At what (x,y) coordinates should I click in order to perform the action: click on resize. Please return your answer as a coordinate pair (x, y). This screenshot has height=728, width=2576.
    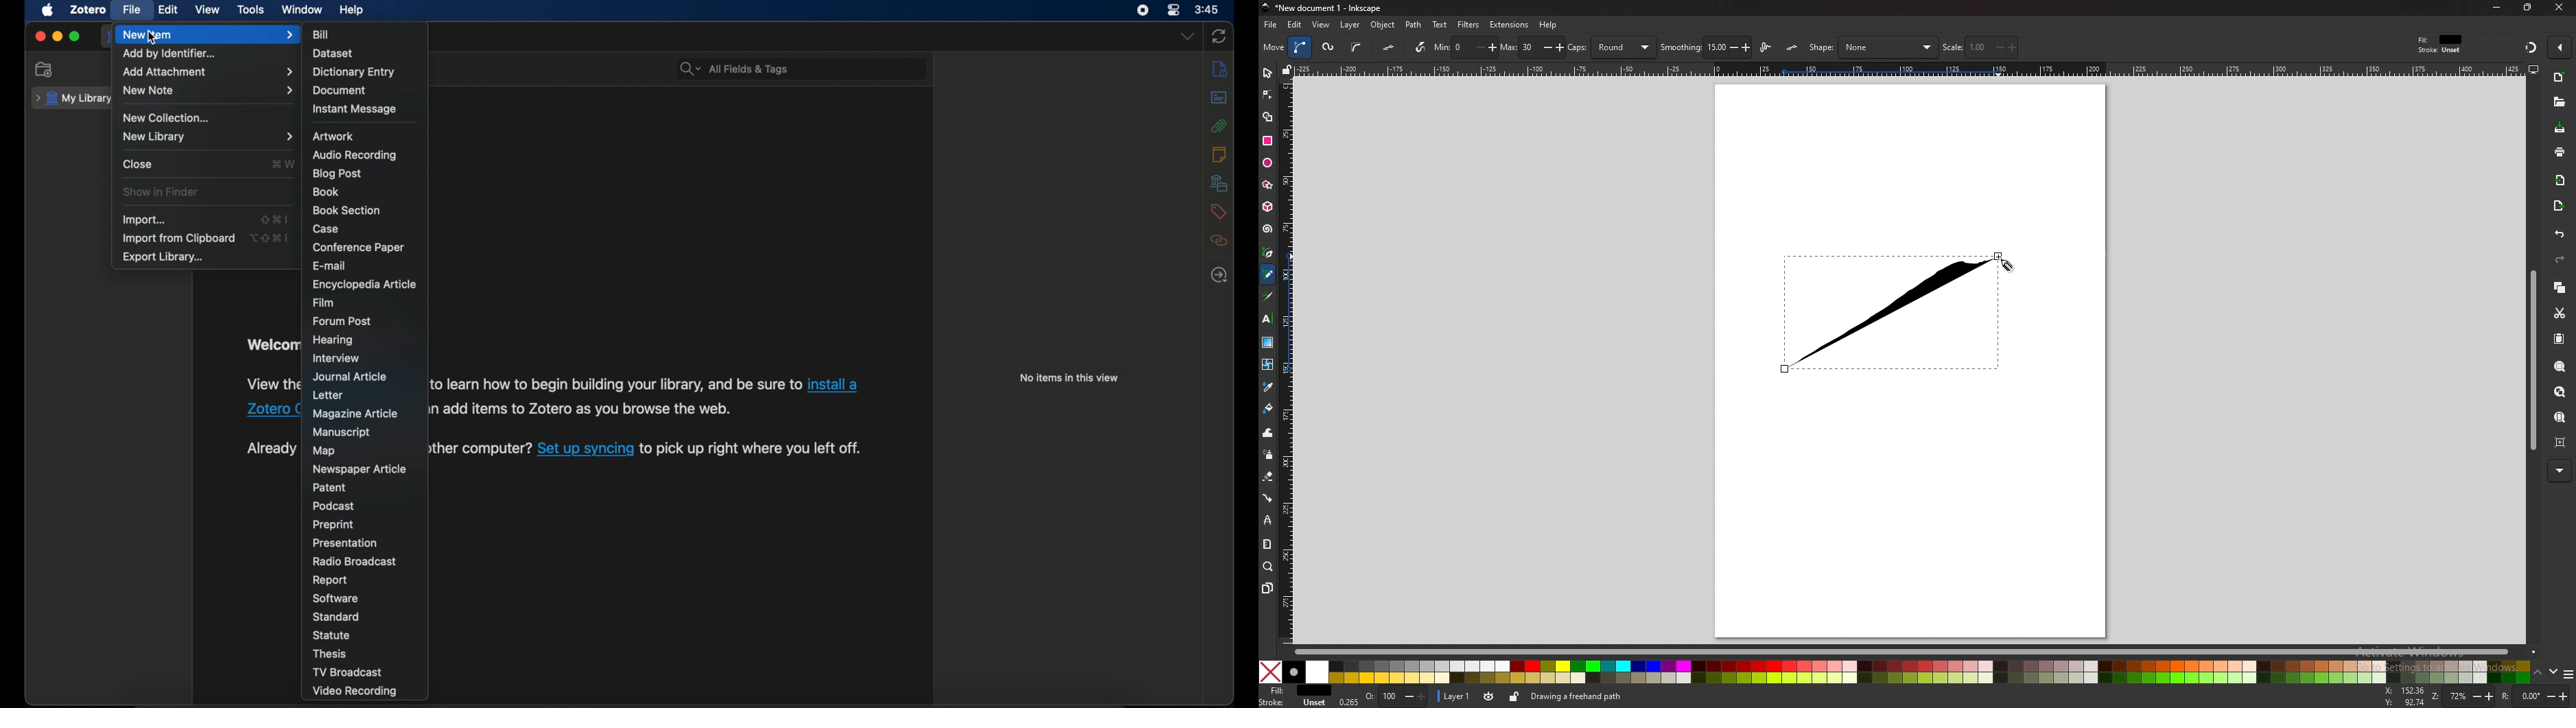
    Looking at the image, I should click on (2526, 8).